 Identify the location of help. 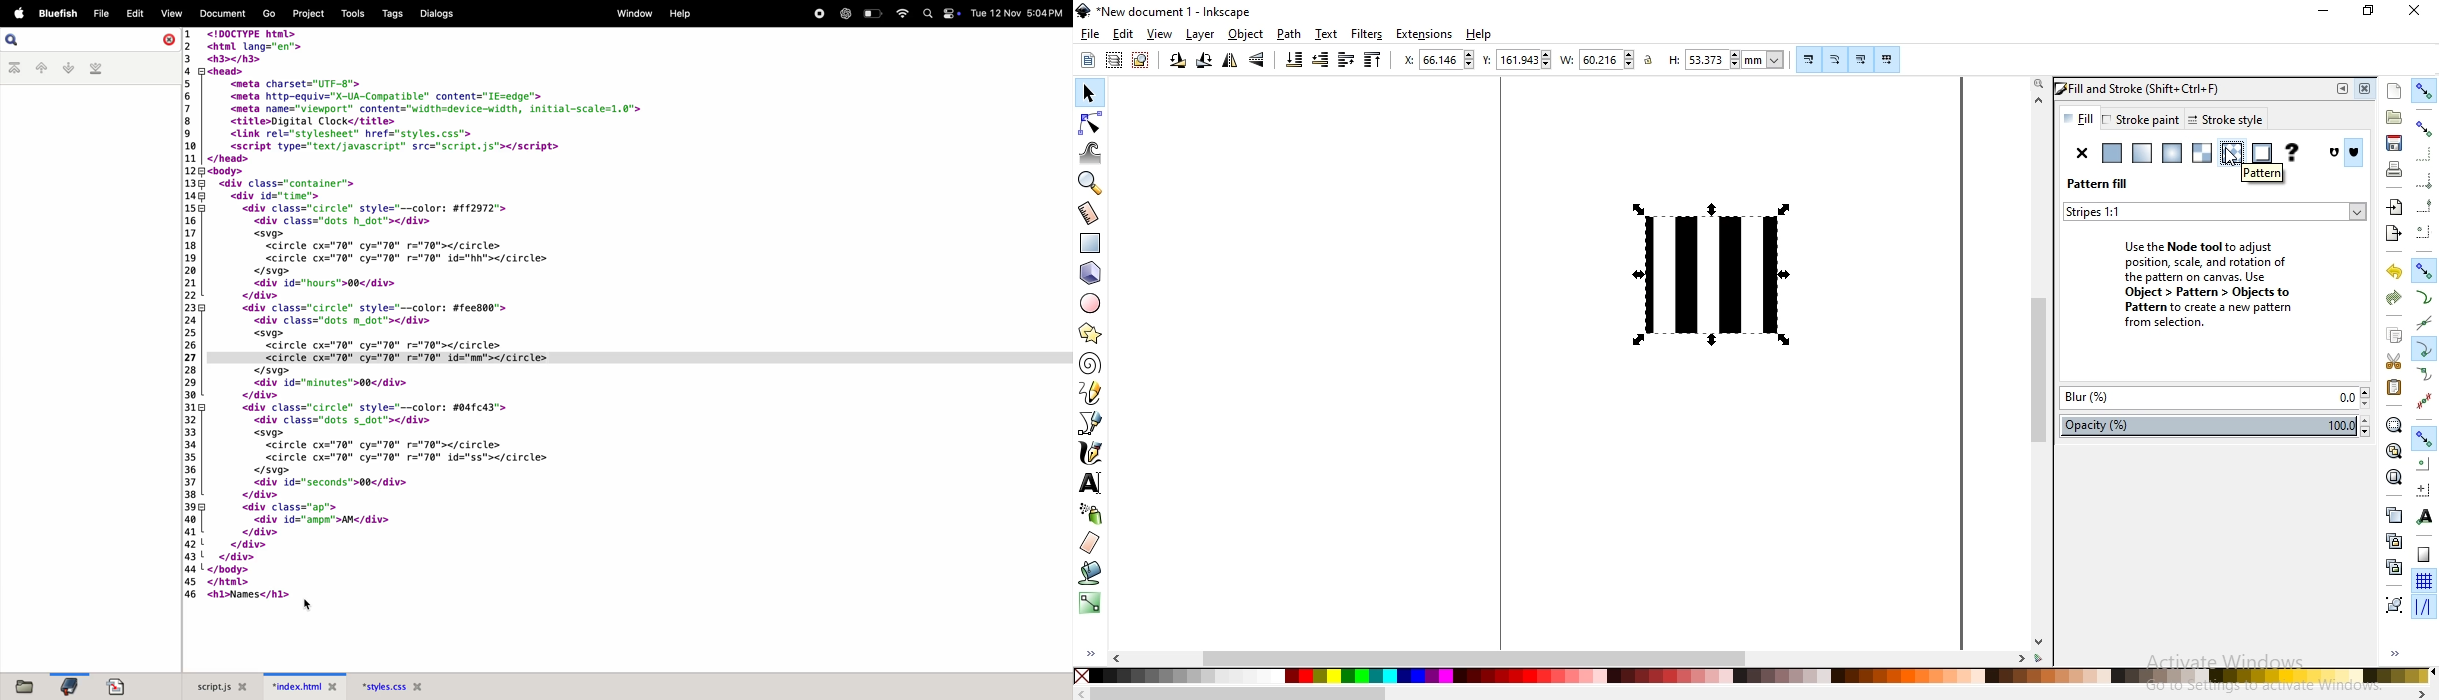
(681, 12).